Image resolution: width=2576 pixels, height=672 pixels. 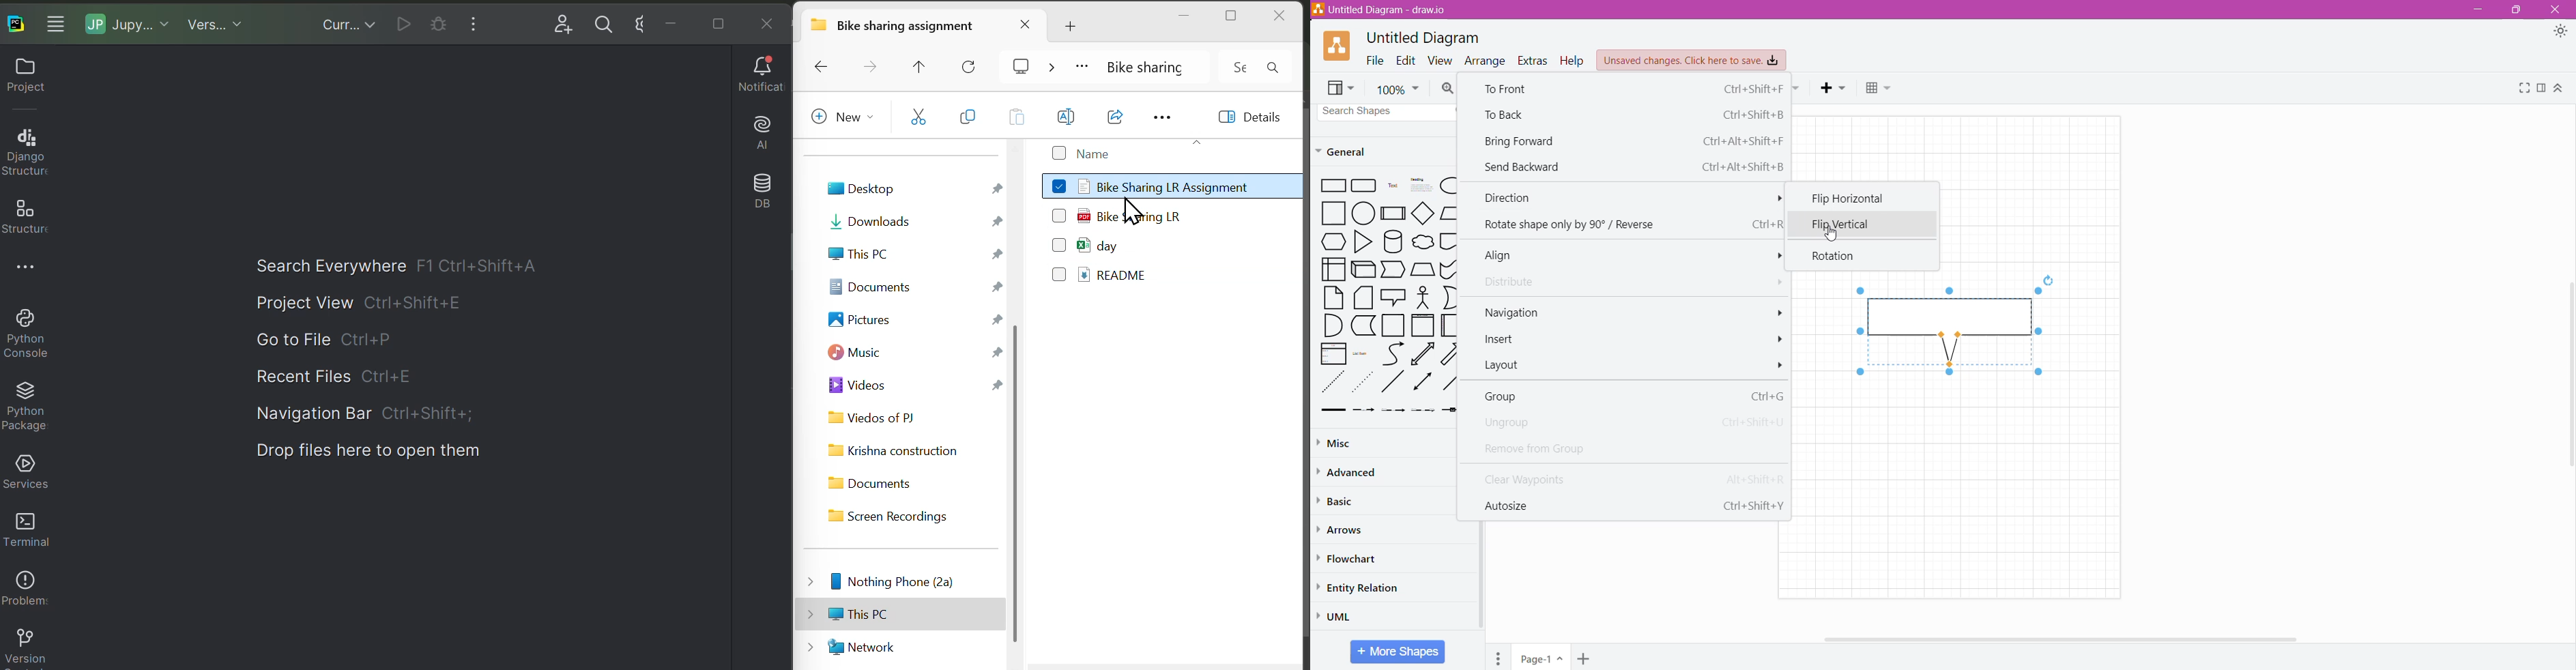 I want to click on List Box, so click(x=1333, y=353).